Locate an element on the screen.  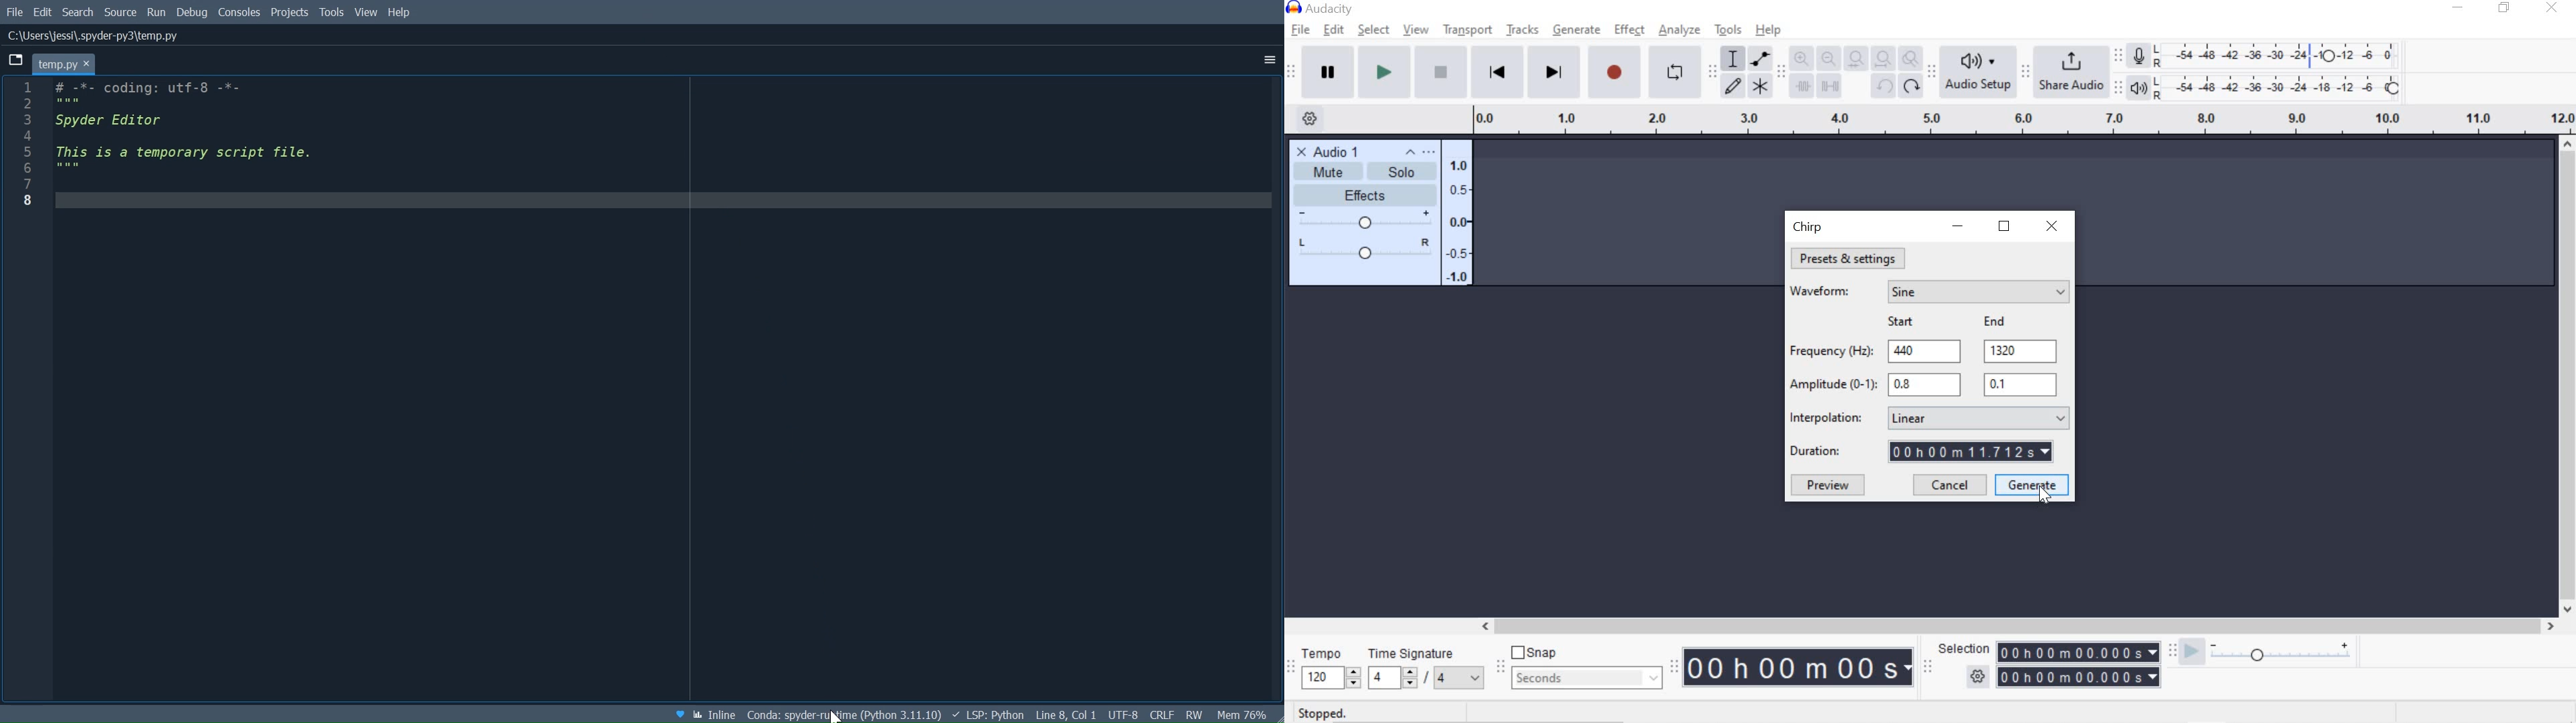
Zoom Out is located at coordinates (1828, 59).